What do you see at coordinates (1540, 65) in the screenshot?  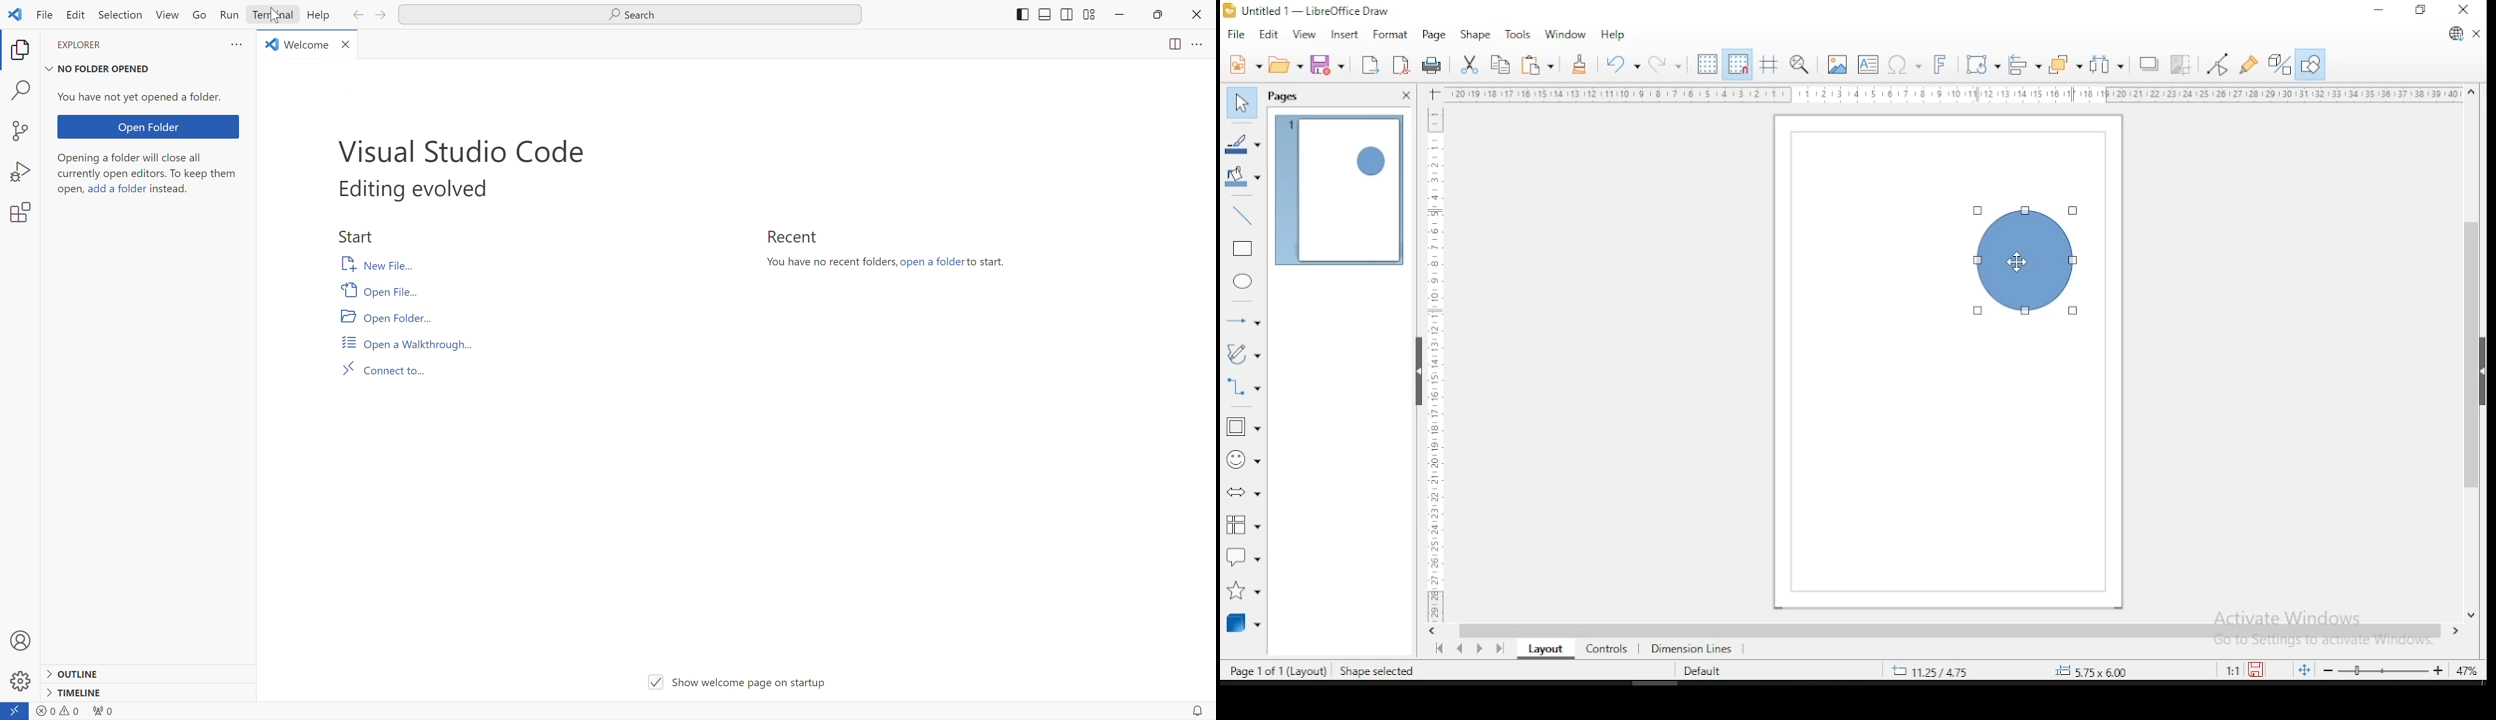 I see `paste` at bounding box center [1540, 65].